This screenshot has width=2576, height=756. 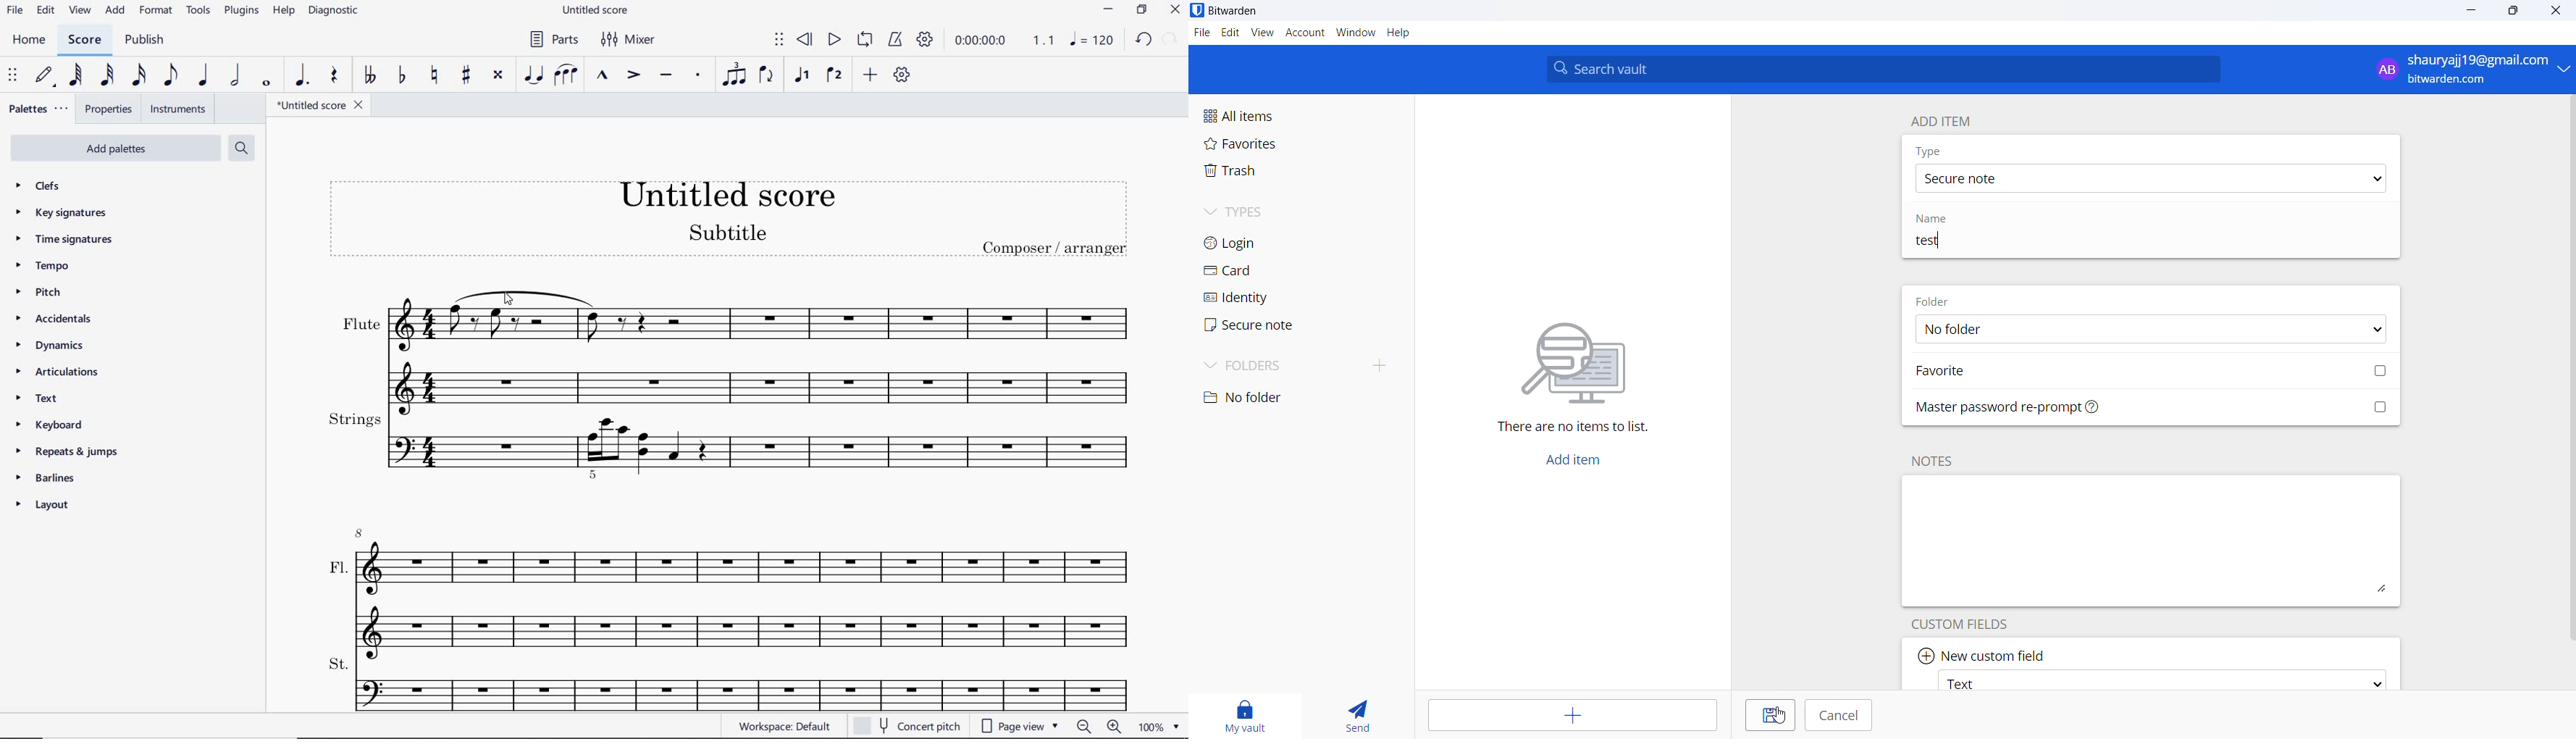 What do you see at coordinates (1101, 726) in the screenshot?
I see `zoom out or zoom in` at bounding box center [1101, 726].